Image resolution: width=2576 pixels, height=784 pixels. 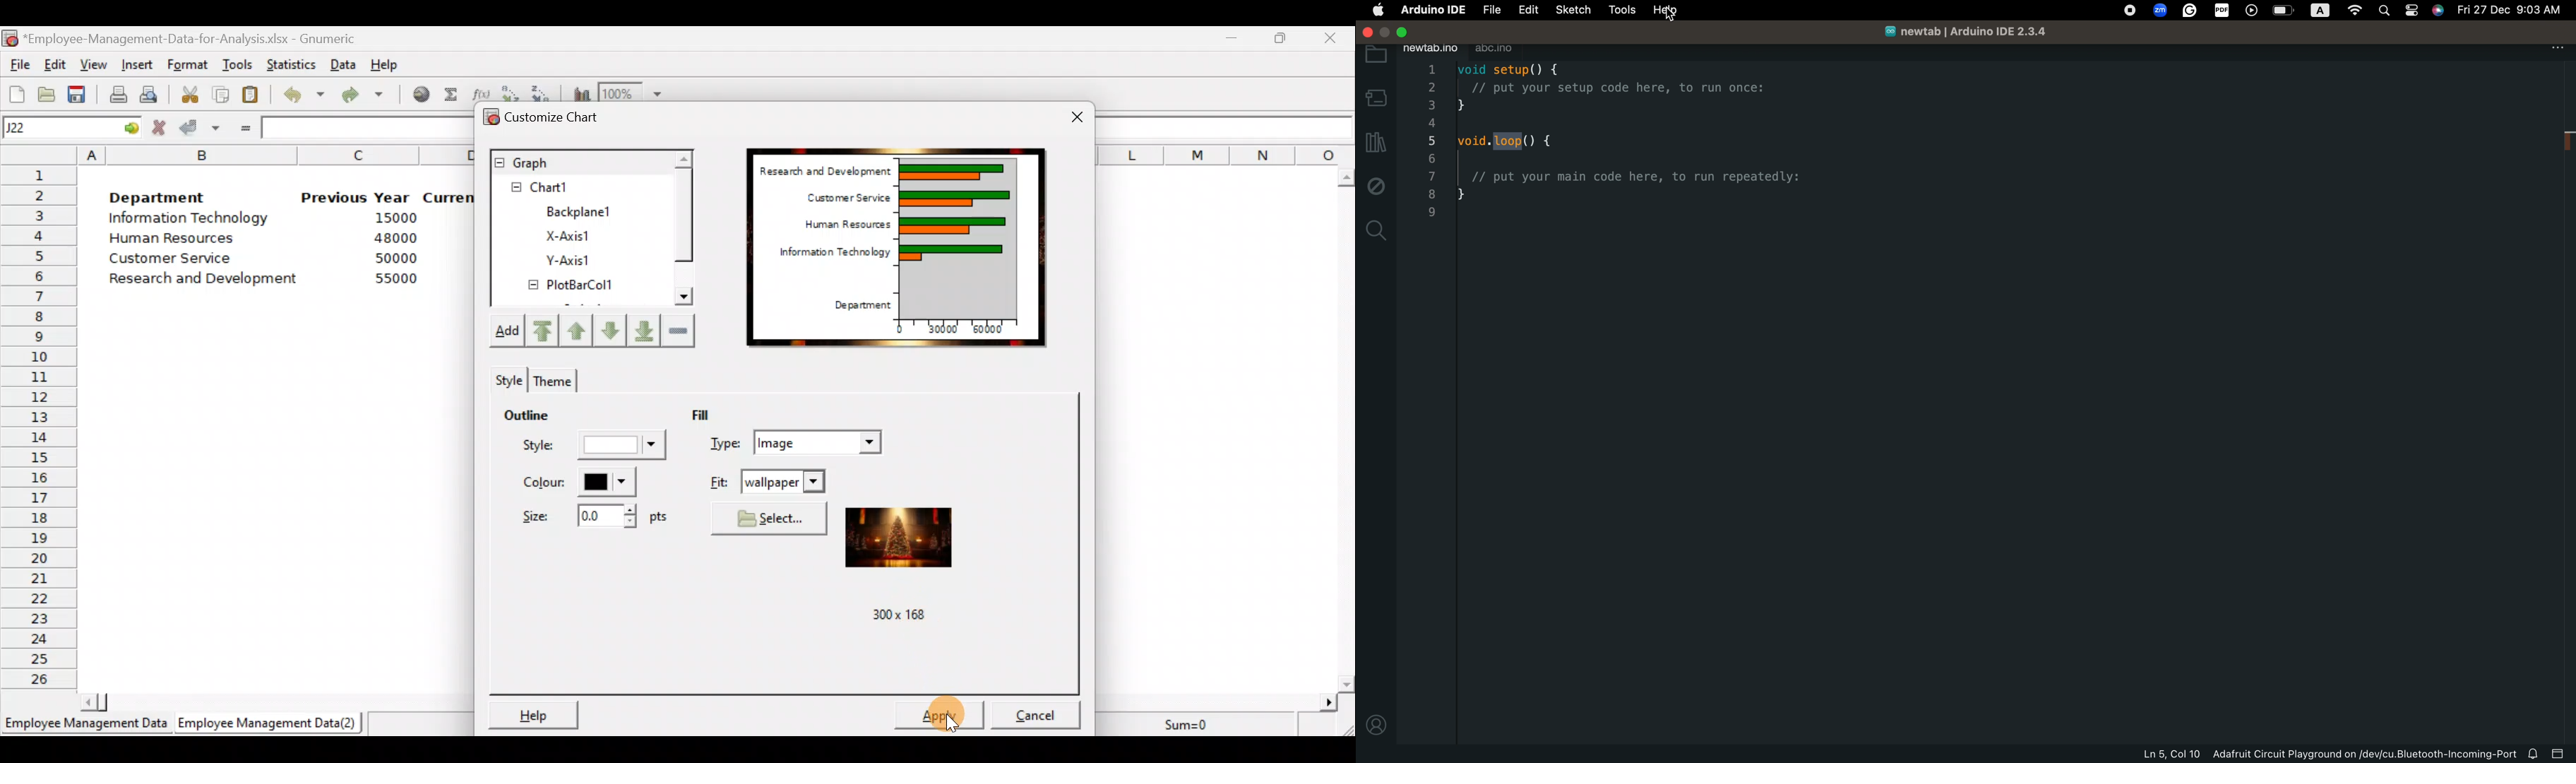 I want to click on 30000, so click(x=946, y=330).